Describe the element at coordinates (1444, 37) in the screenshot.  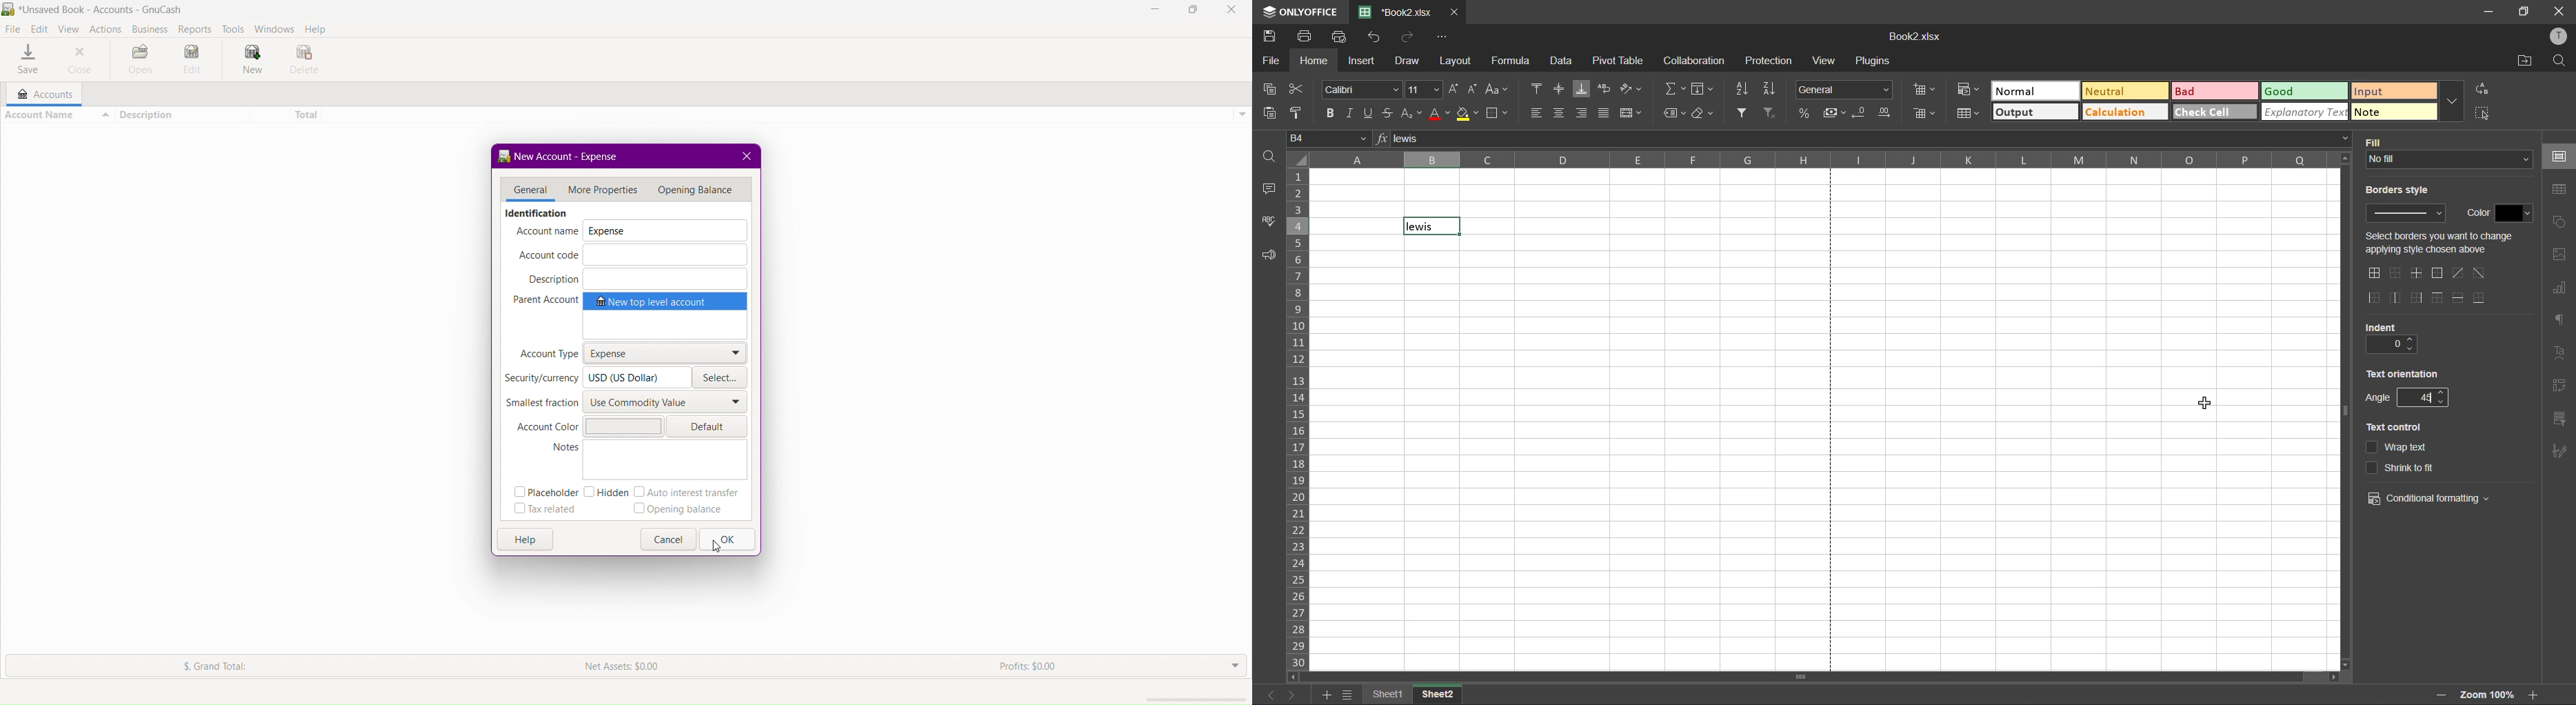
I see `customize quick access toolbar` at that location.